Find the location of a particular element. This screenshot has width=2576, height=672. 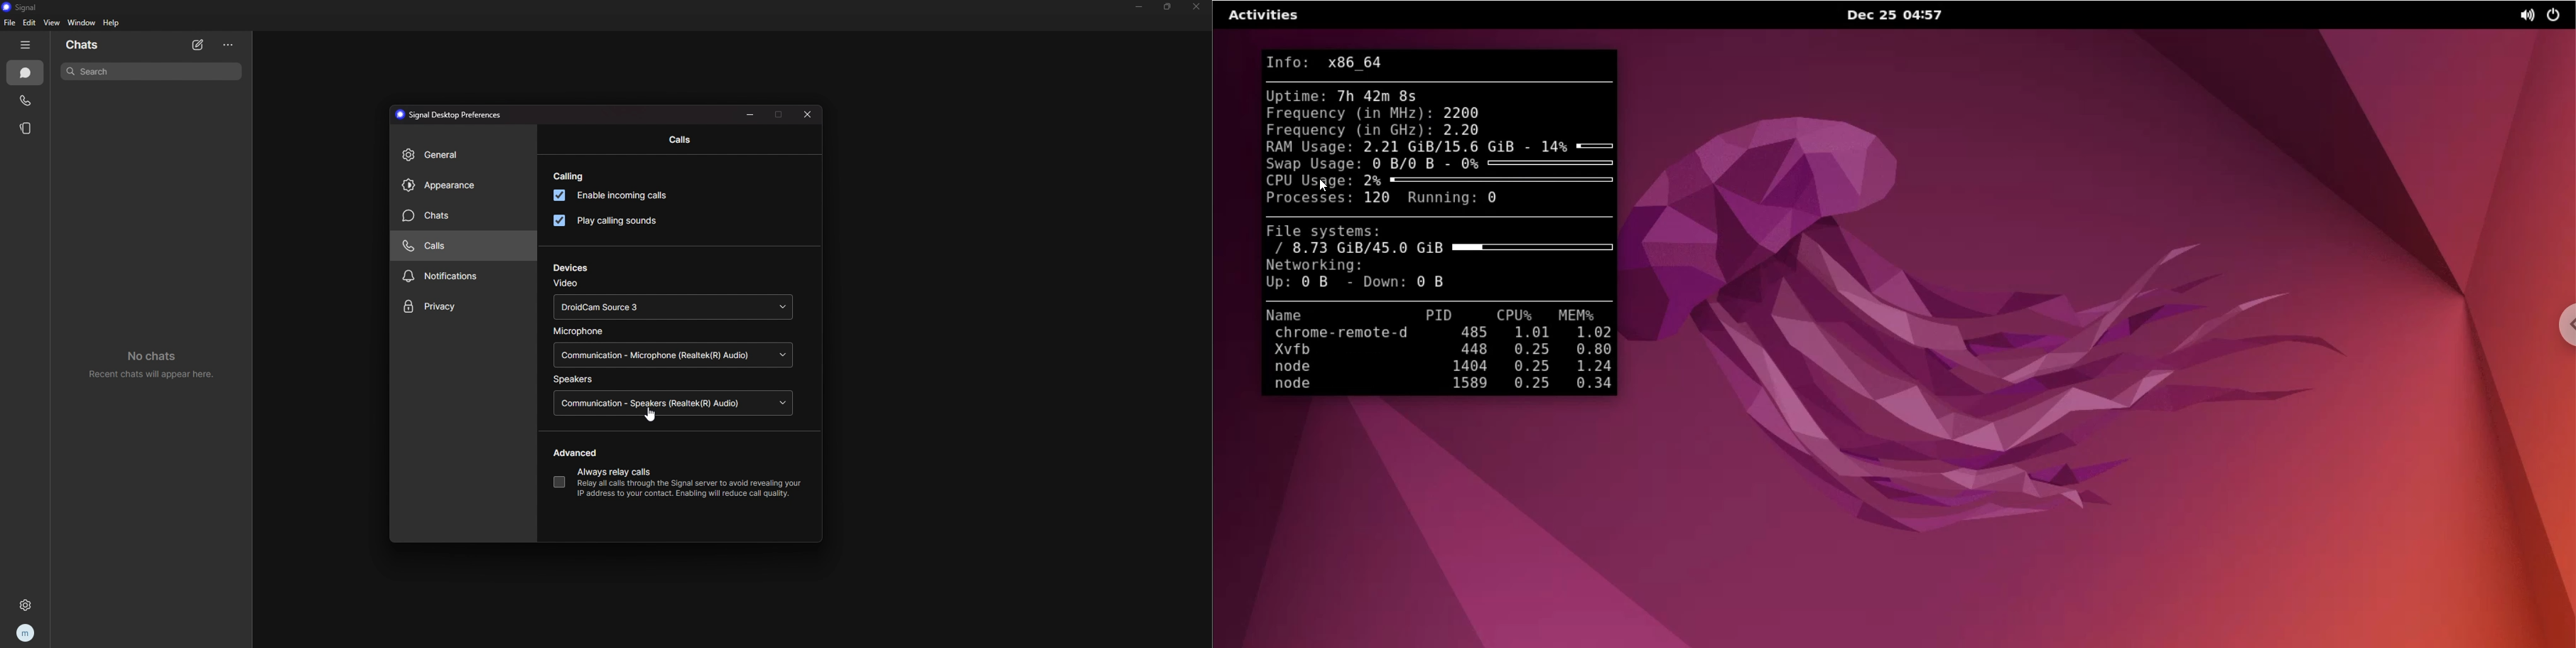

no chats recent chats will appear here is located at coordinates (158, 368).